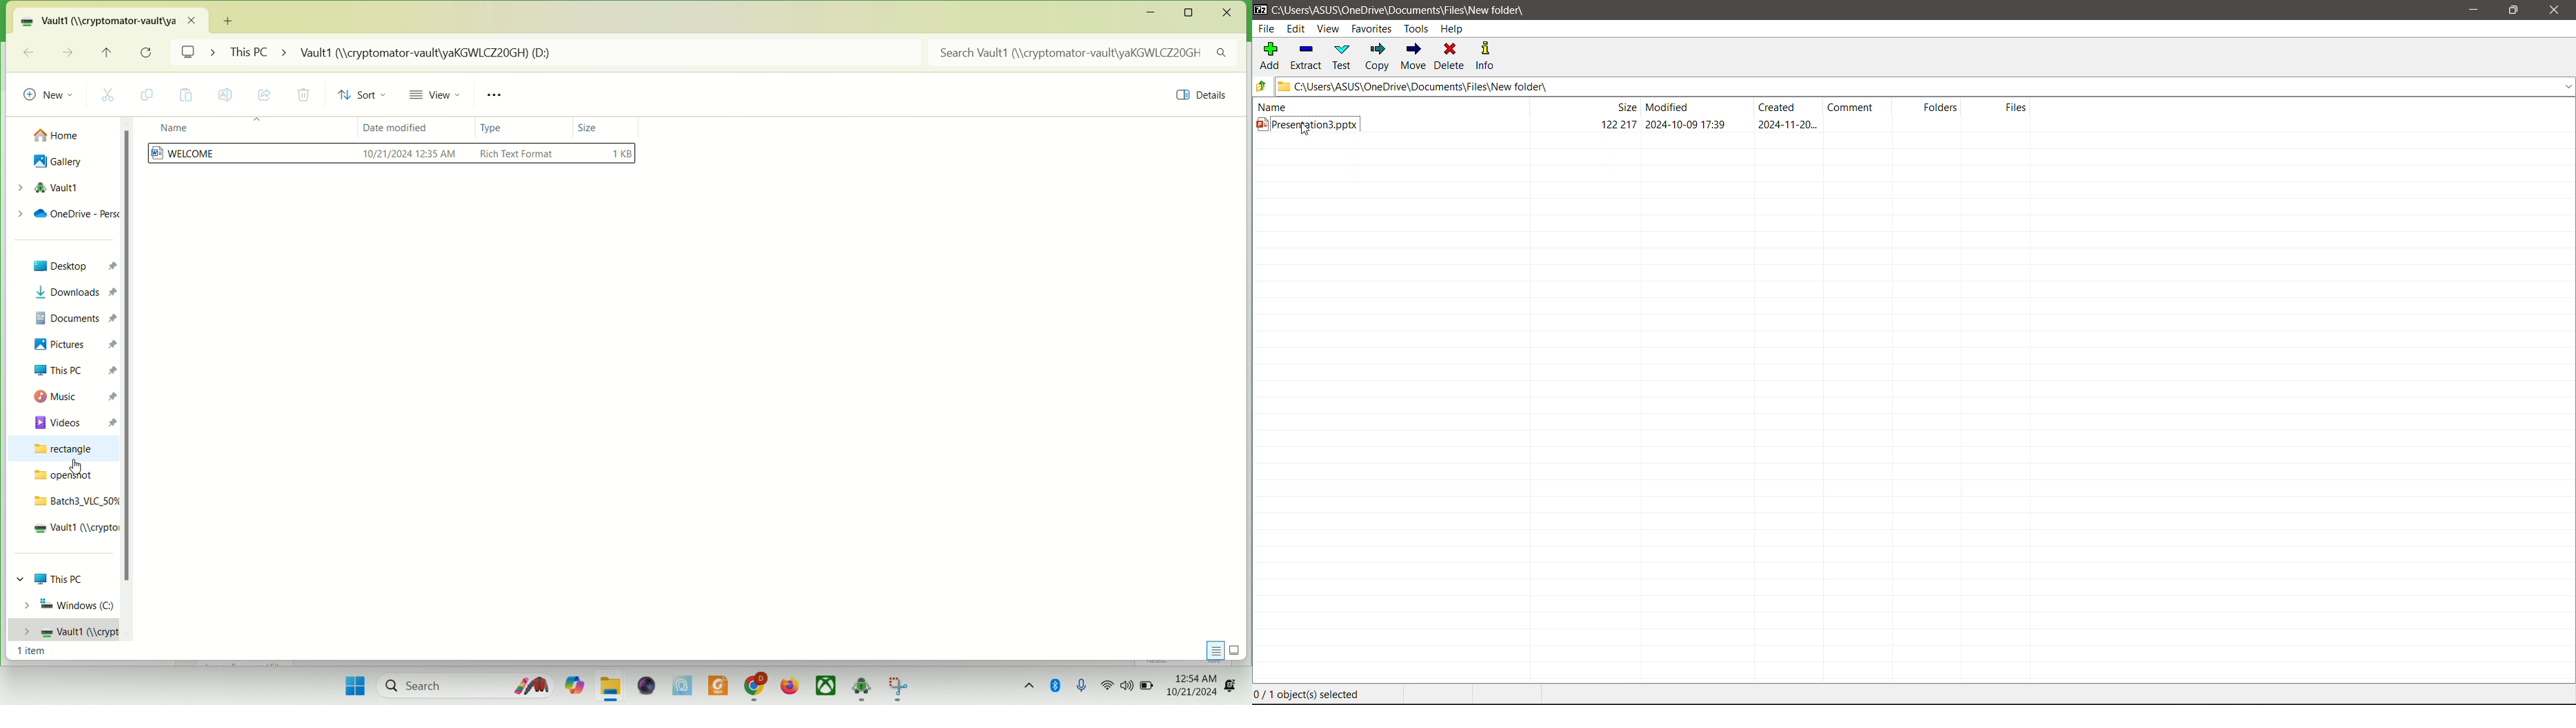  I want to click on Extract, so click(1307, 57).